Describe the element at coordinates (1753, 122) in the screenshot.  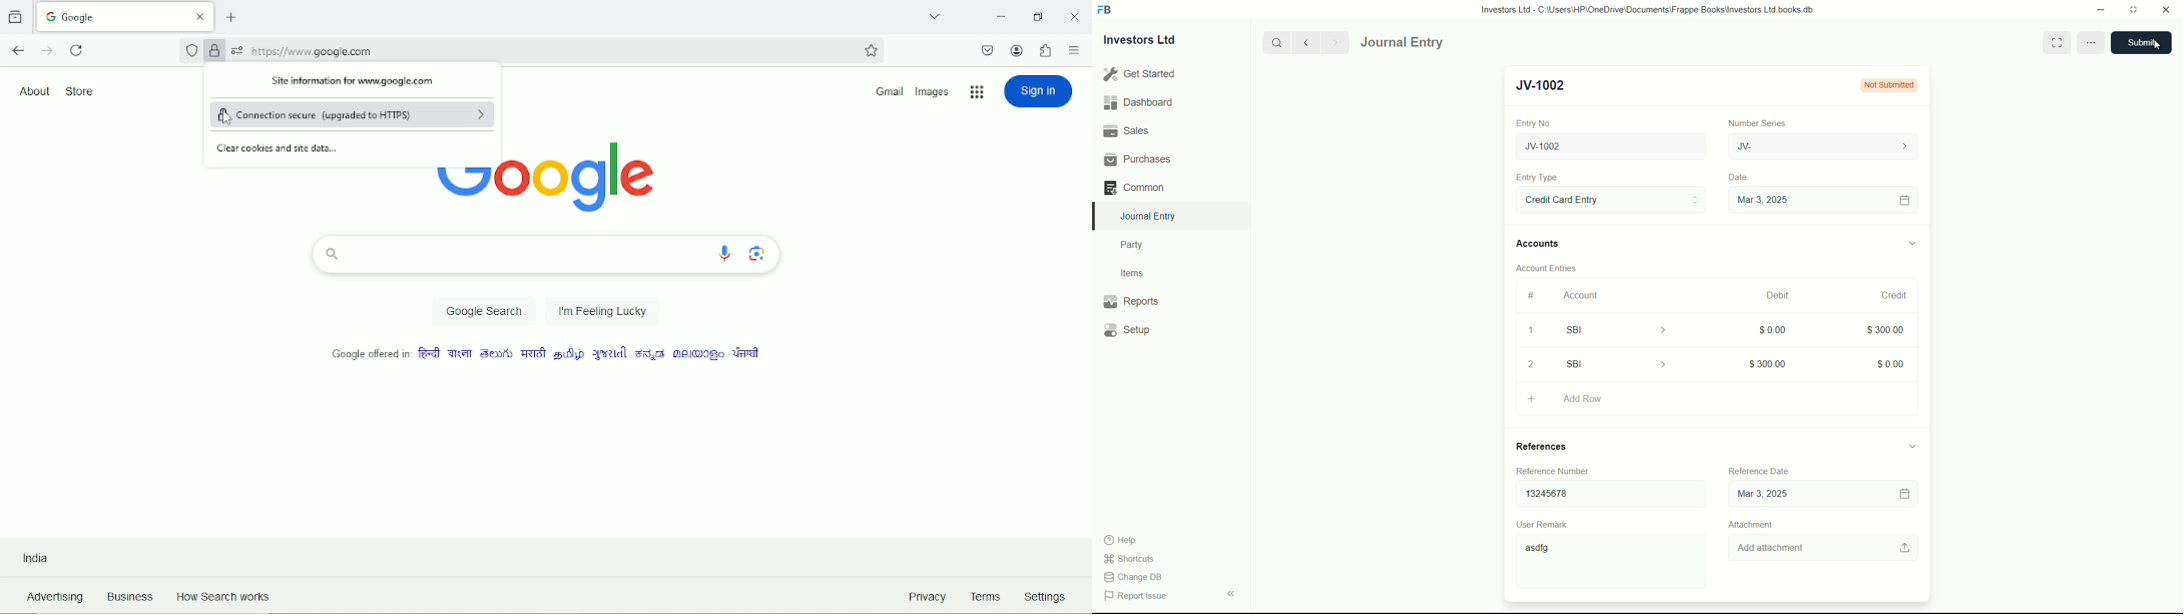
I see `Number Series` at that location.